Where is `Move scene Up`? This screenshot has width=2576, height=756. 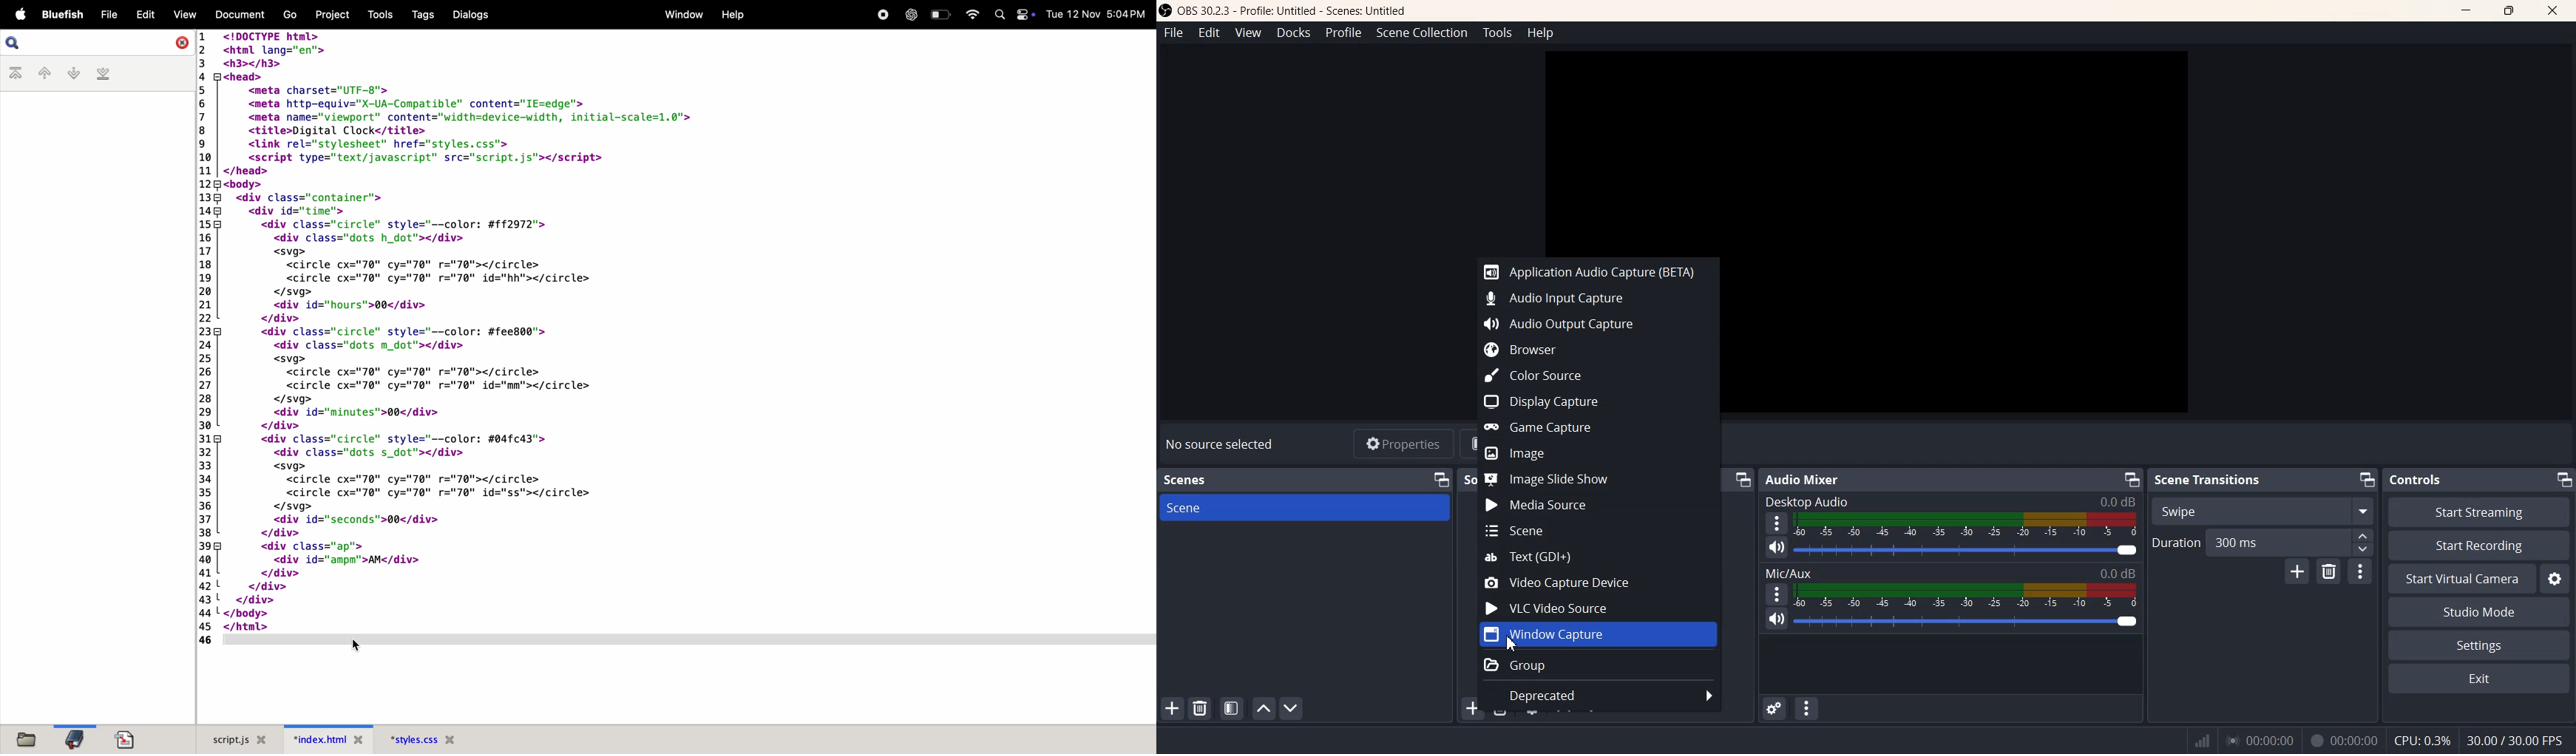 Move scene Up is located at coordinates (1263, 708).